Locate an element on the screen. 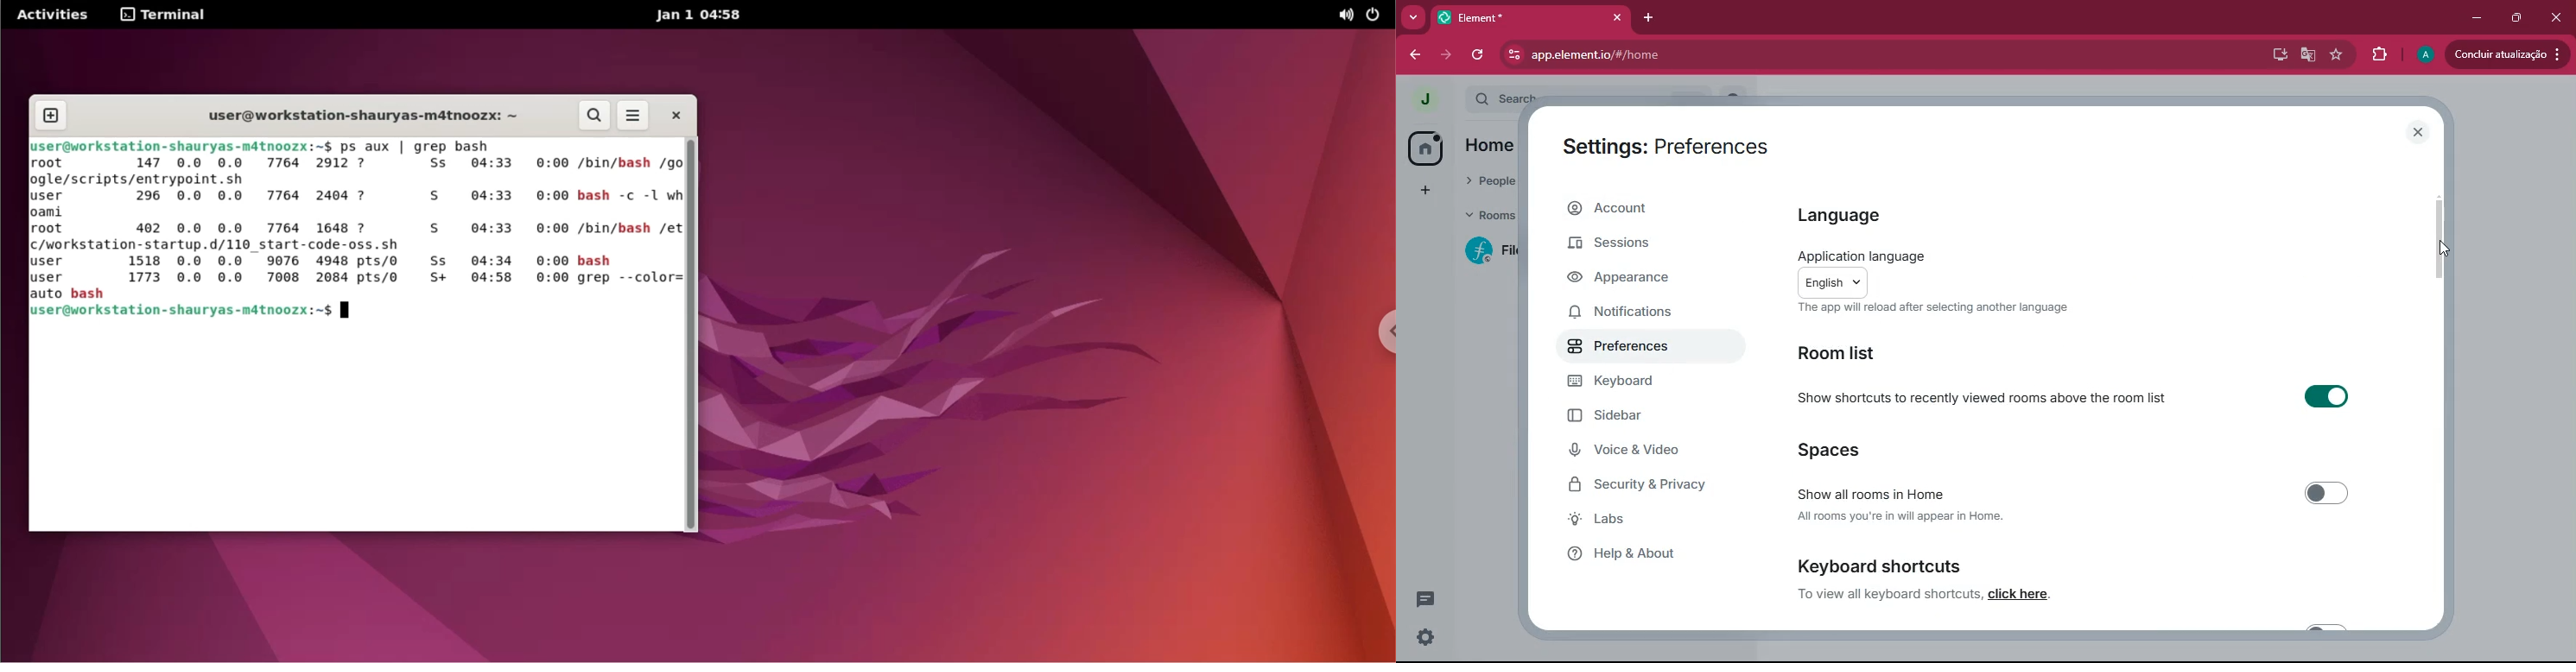 The height and width of the screenshot is (672, 2576). The app will reload after selecting another language is located at coordinates (1934, 308).